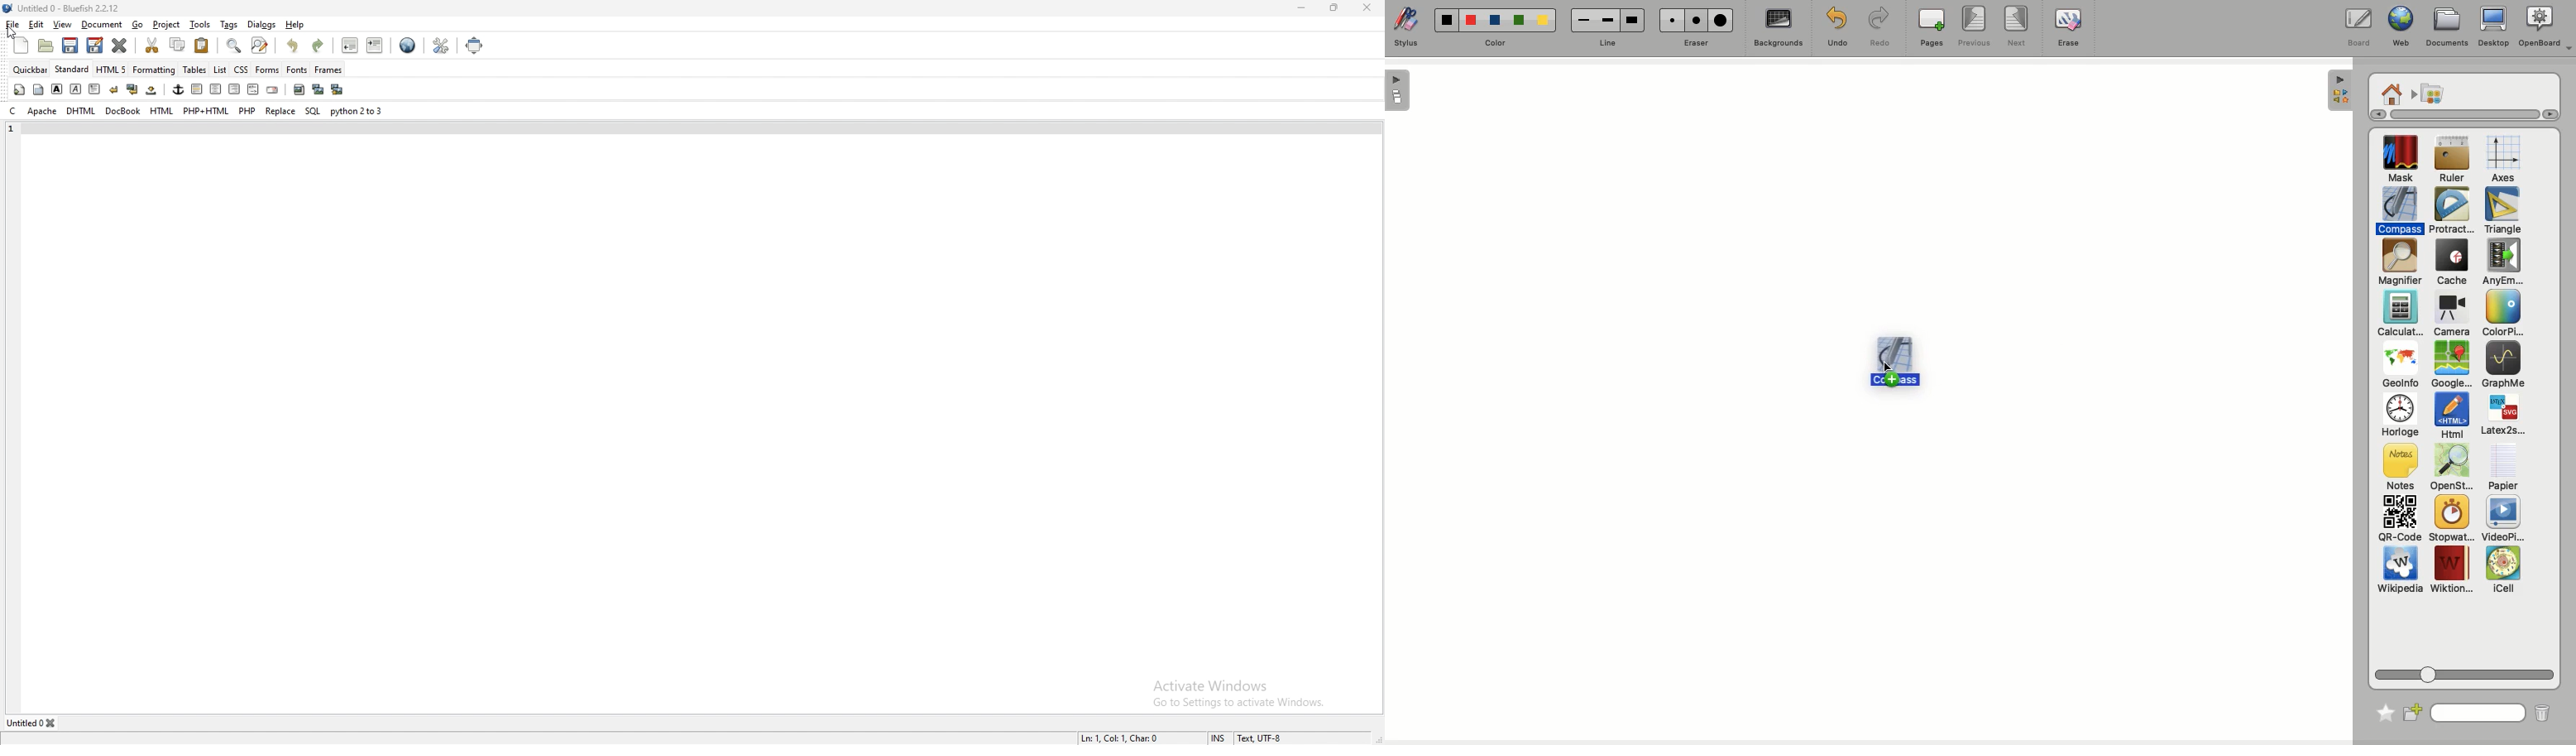 Image resolution: width=2576 pixels, height=756 pixels. What do you see at coordinates (123, 111) in the screenshot?
I see `docbook` at bounding box center [123, 111].